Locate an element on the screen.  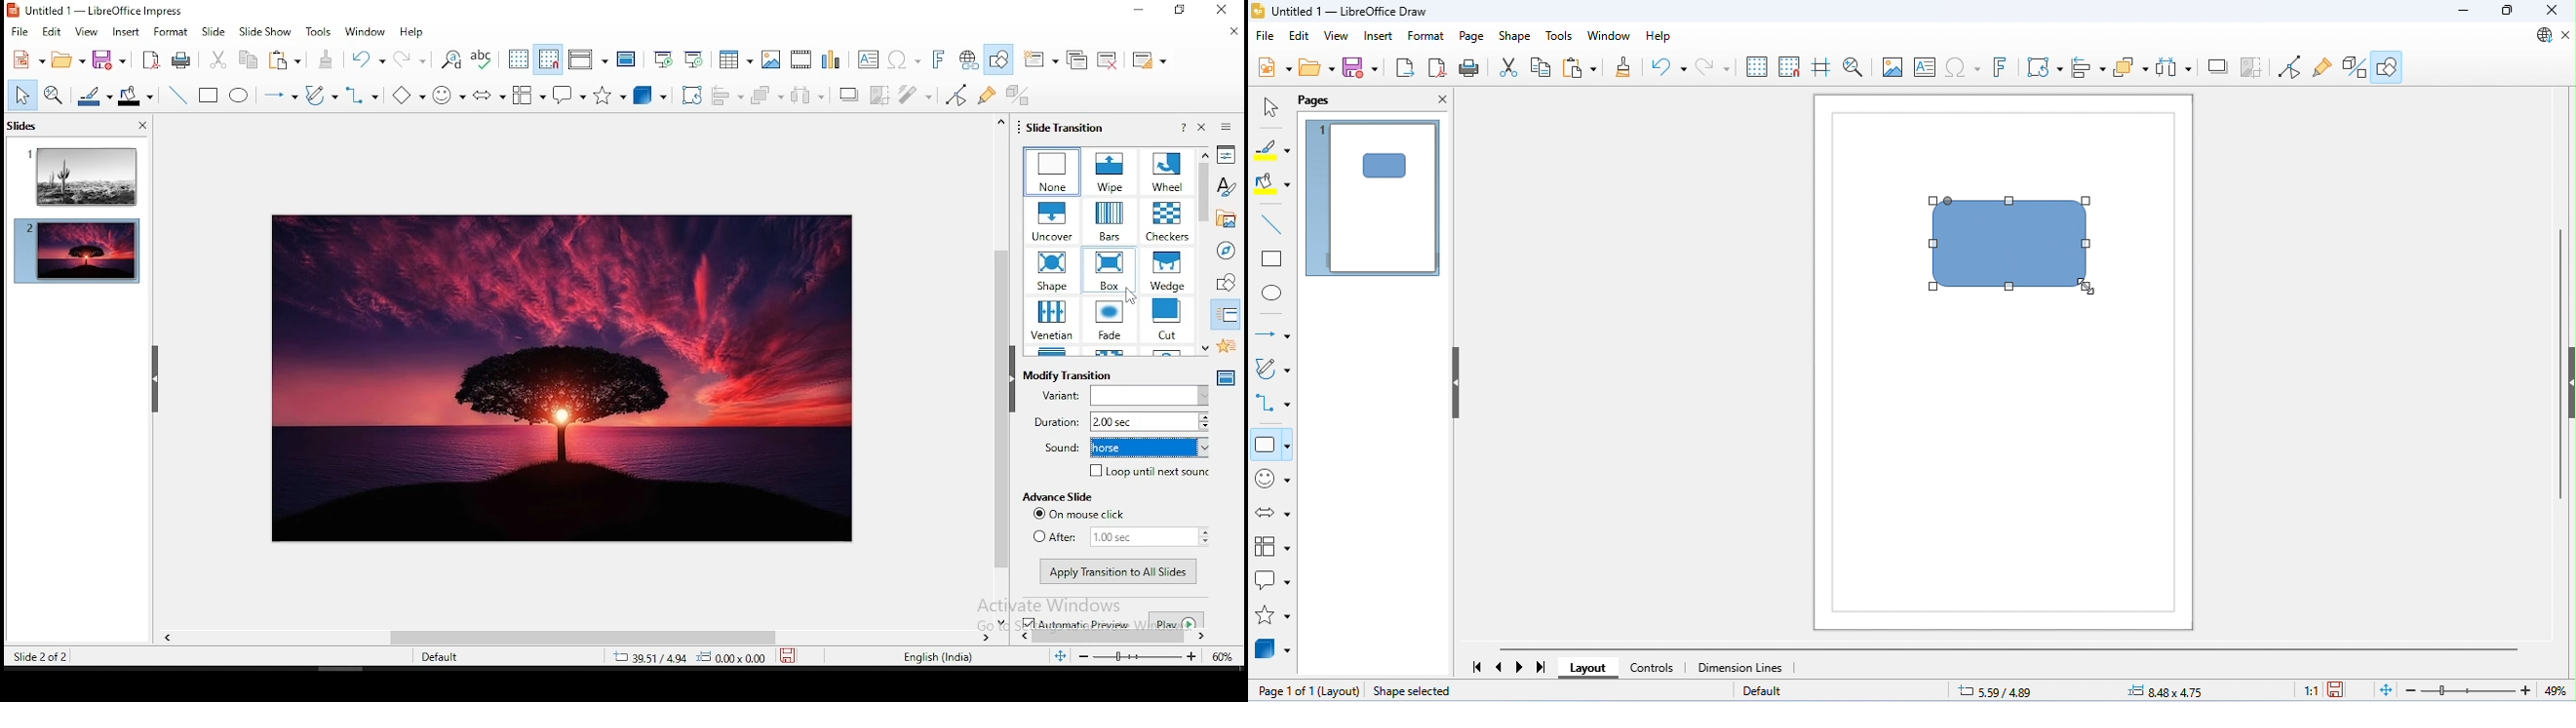
copy is located at coordinates (247, 59).